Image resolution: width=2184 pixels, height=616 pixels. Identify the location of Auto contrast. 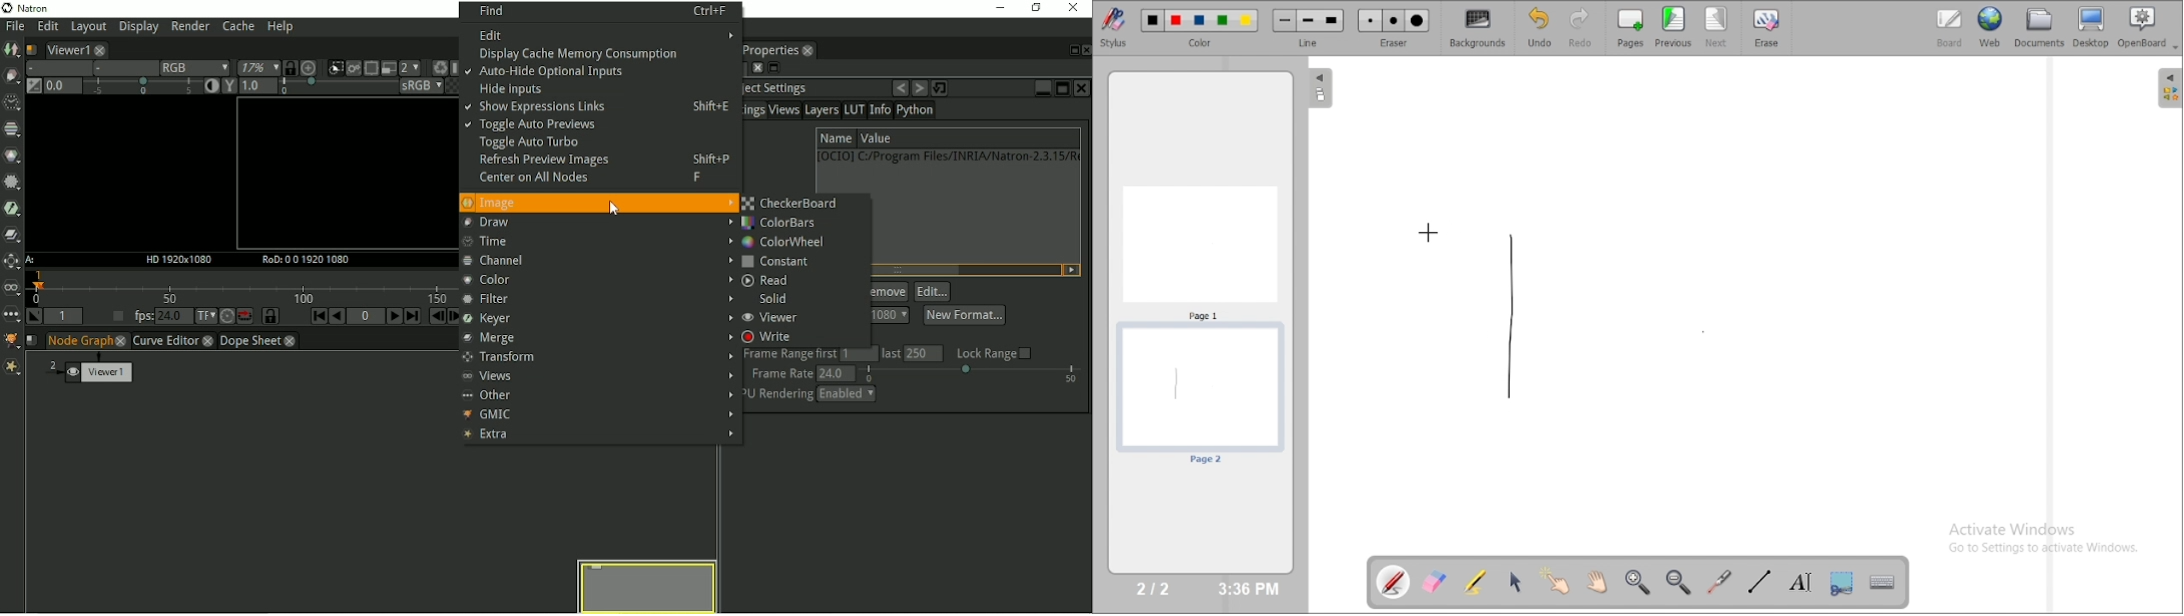
(207, 87).